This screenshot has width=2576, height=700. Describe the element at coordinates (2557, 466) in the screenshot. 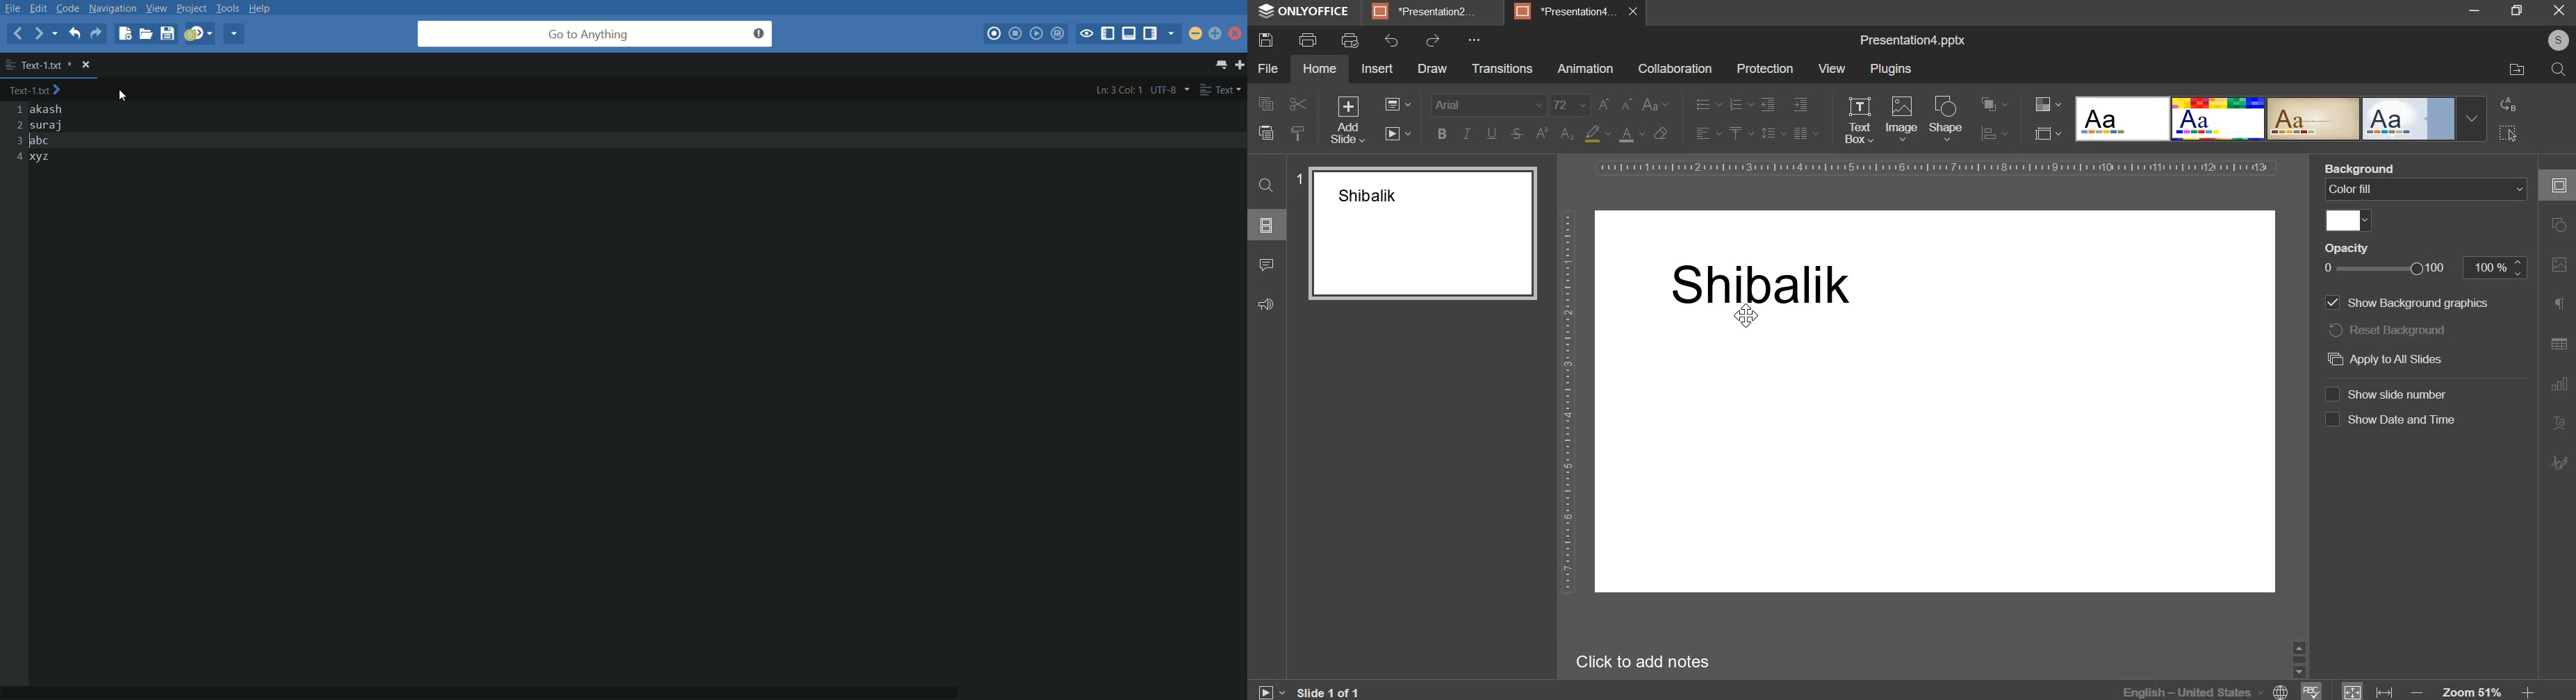

I see `` at that location.